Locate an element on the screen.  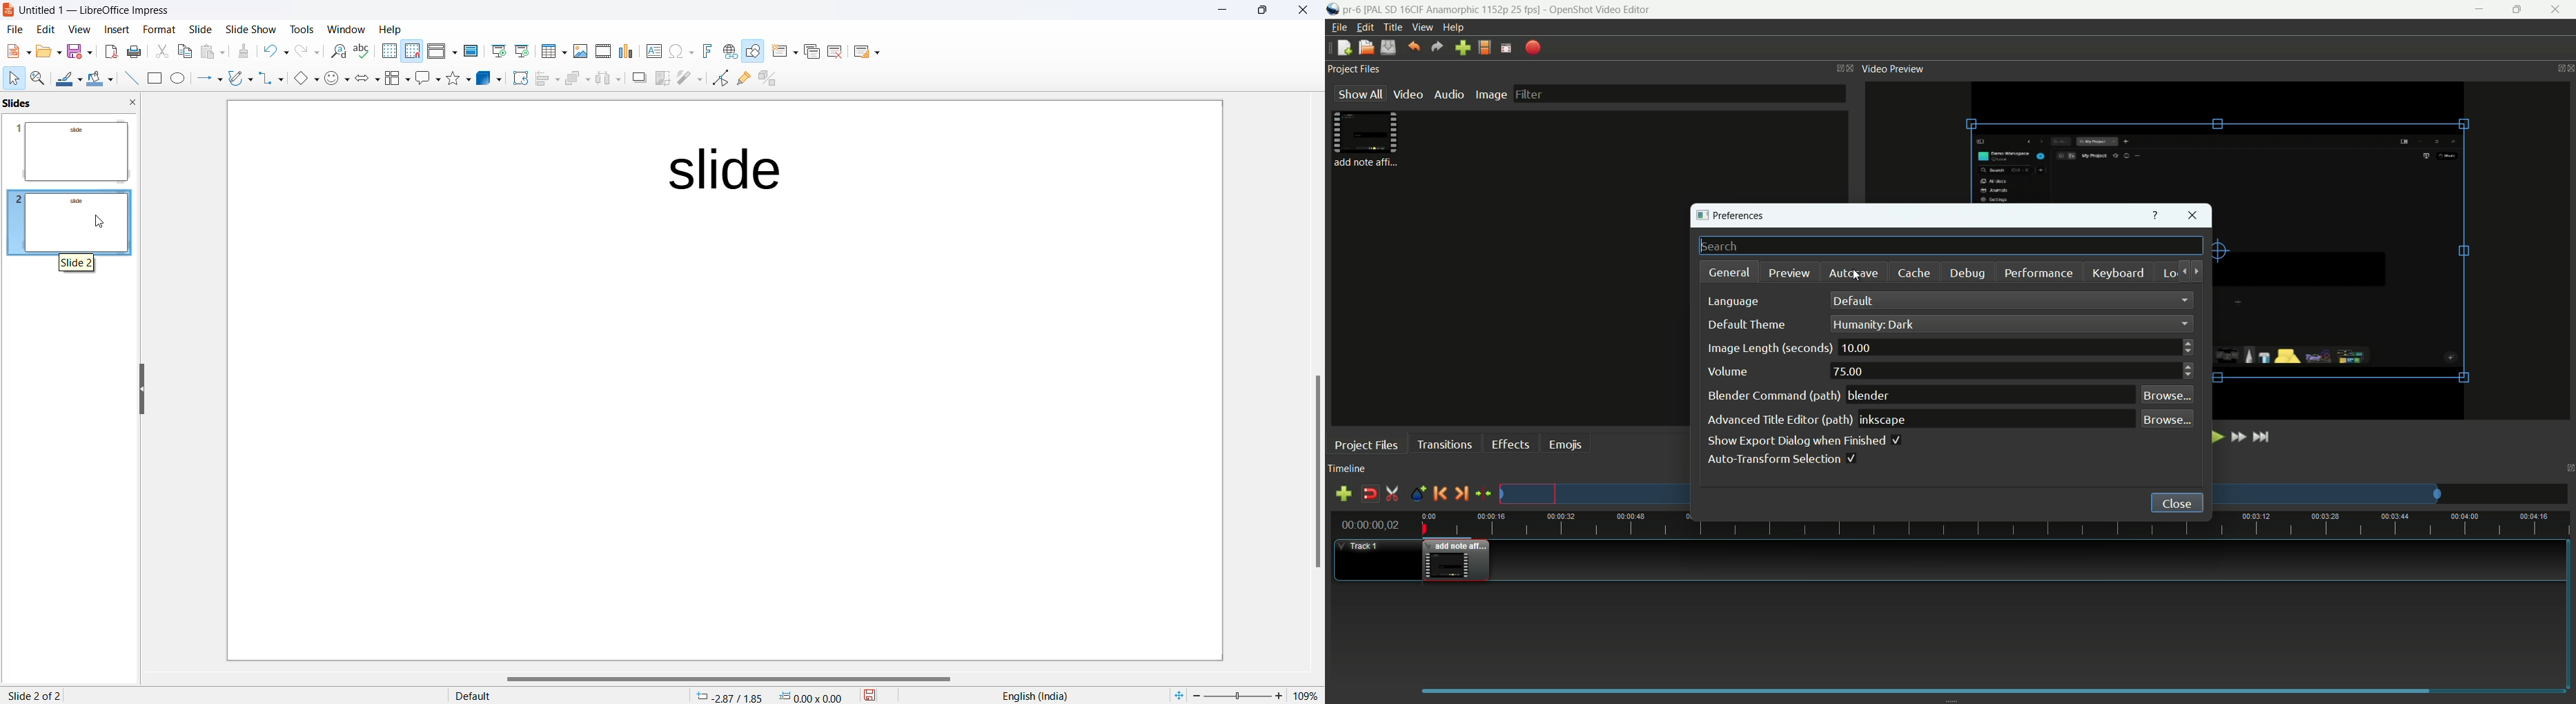
filter bar is located at coordinates (1679, 94).